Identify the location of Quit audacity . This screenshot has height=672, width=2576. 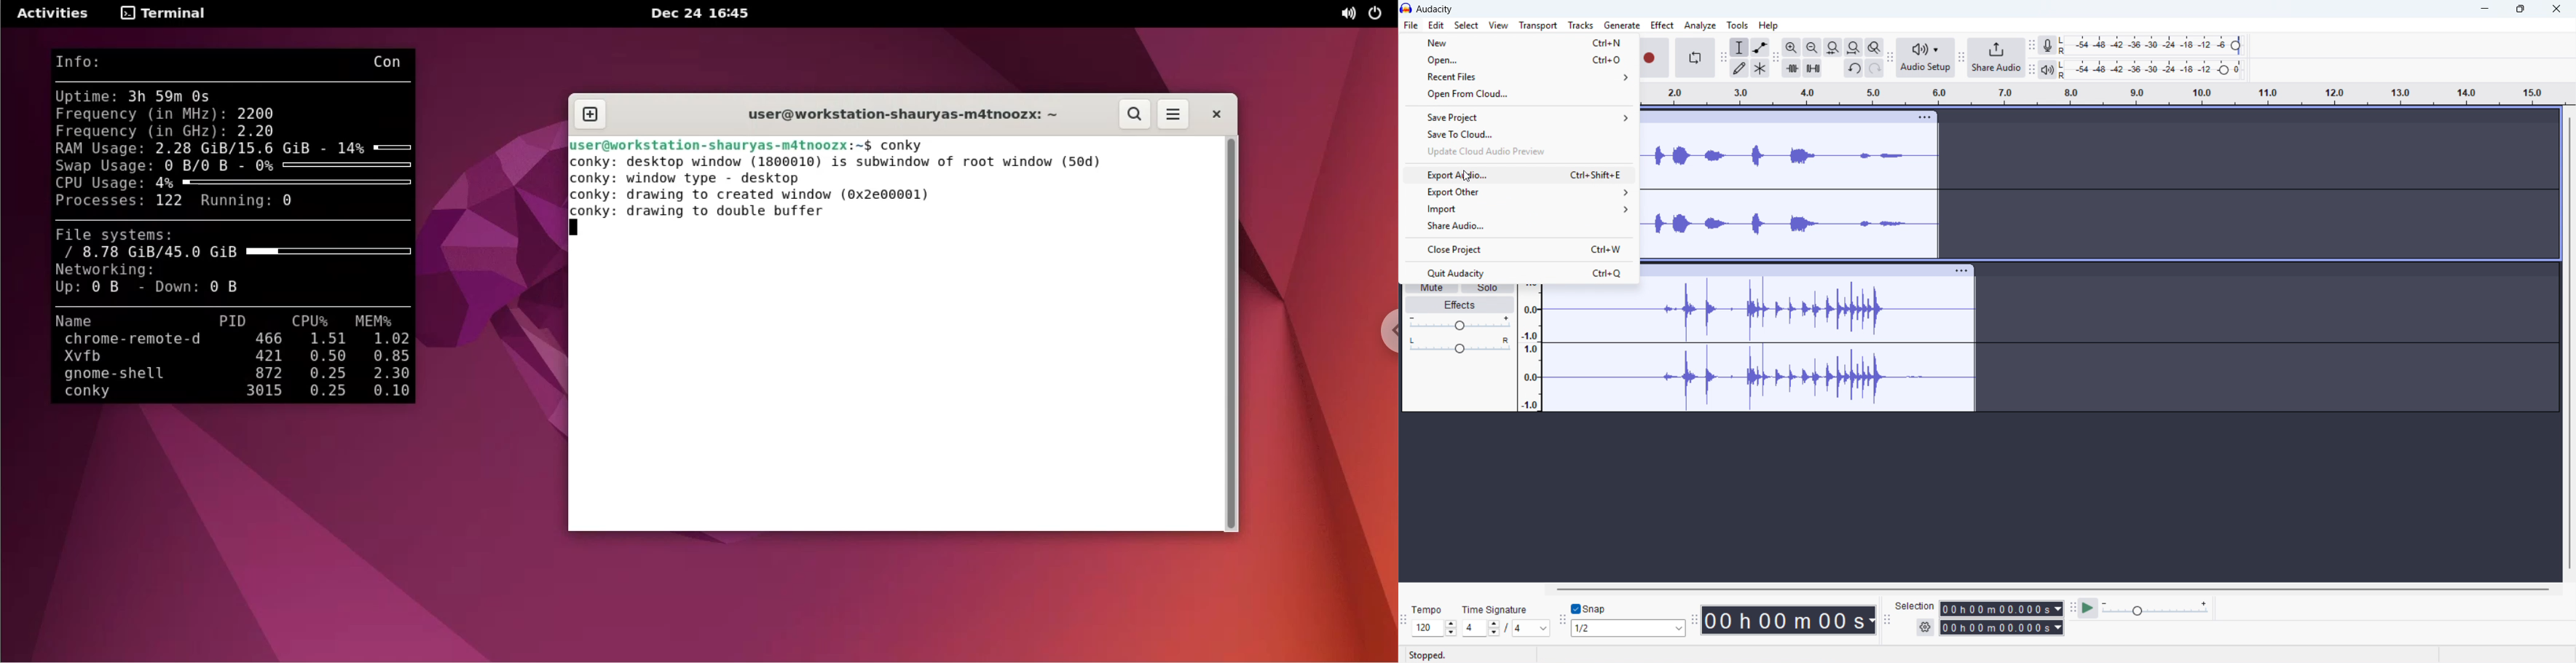
(1517, 273).